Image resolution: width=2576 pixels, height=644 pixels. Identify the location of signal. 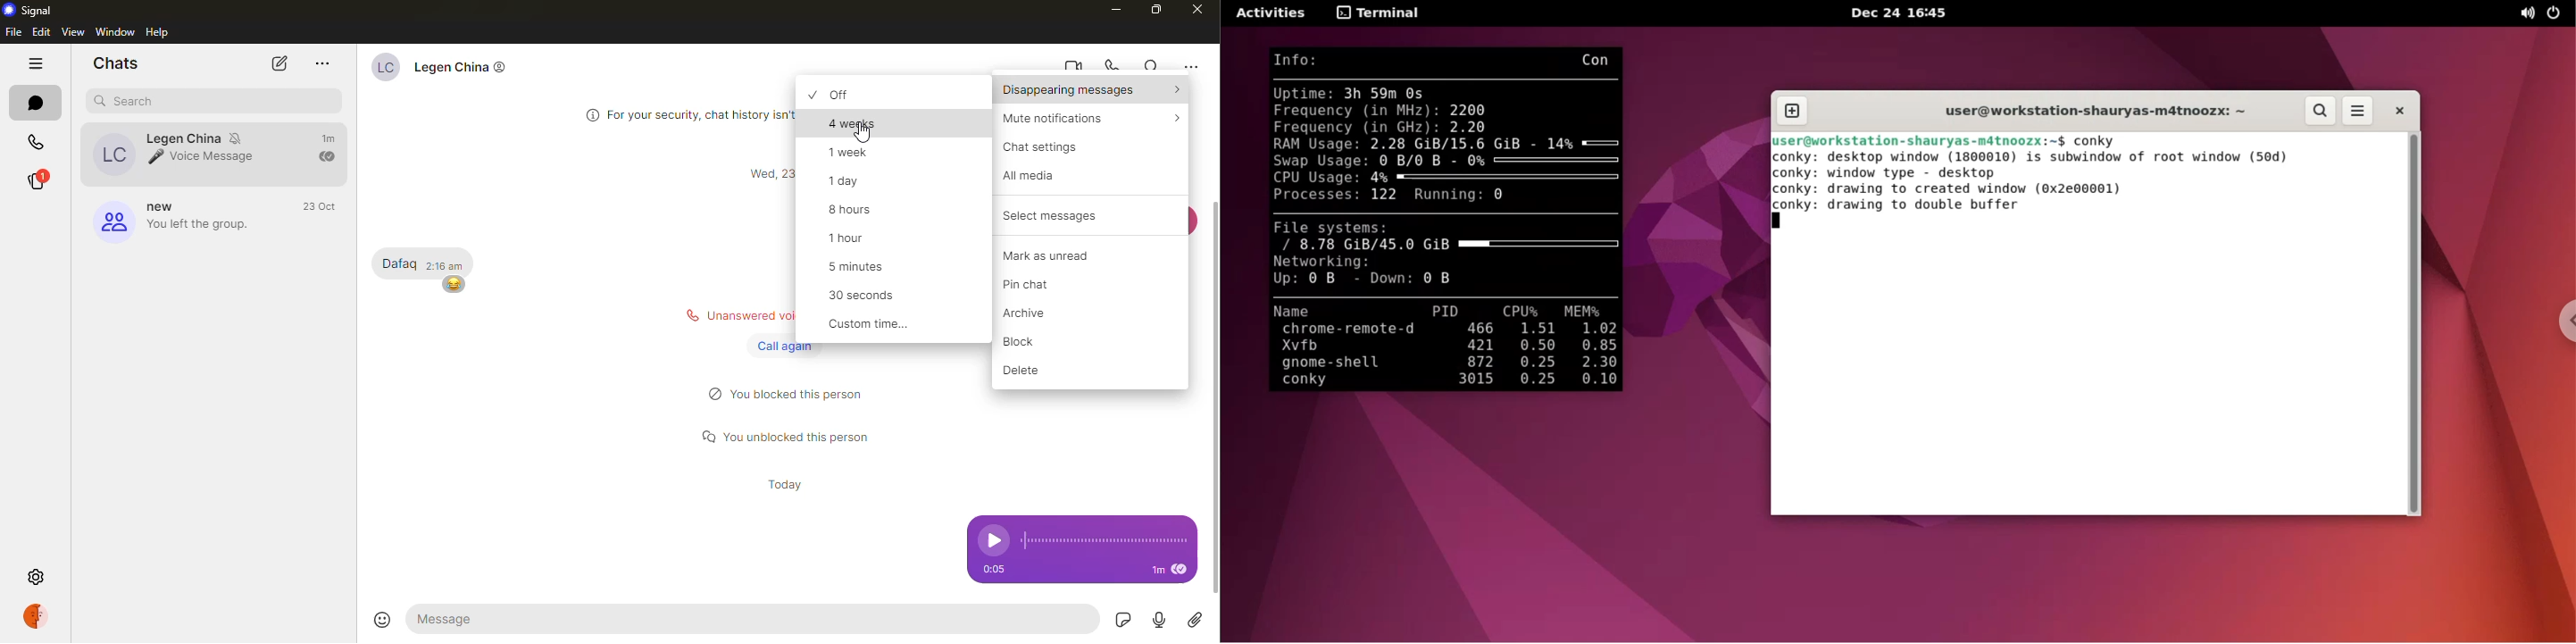
(27, 10).